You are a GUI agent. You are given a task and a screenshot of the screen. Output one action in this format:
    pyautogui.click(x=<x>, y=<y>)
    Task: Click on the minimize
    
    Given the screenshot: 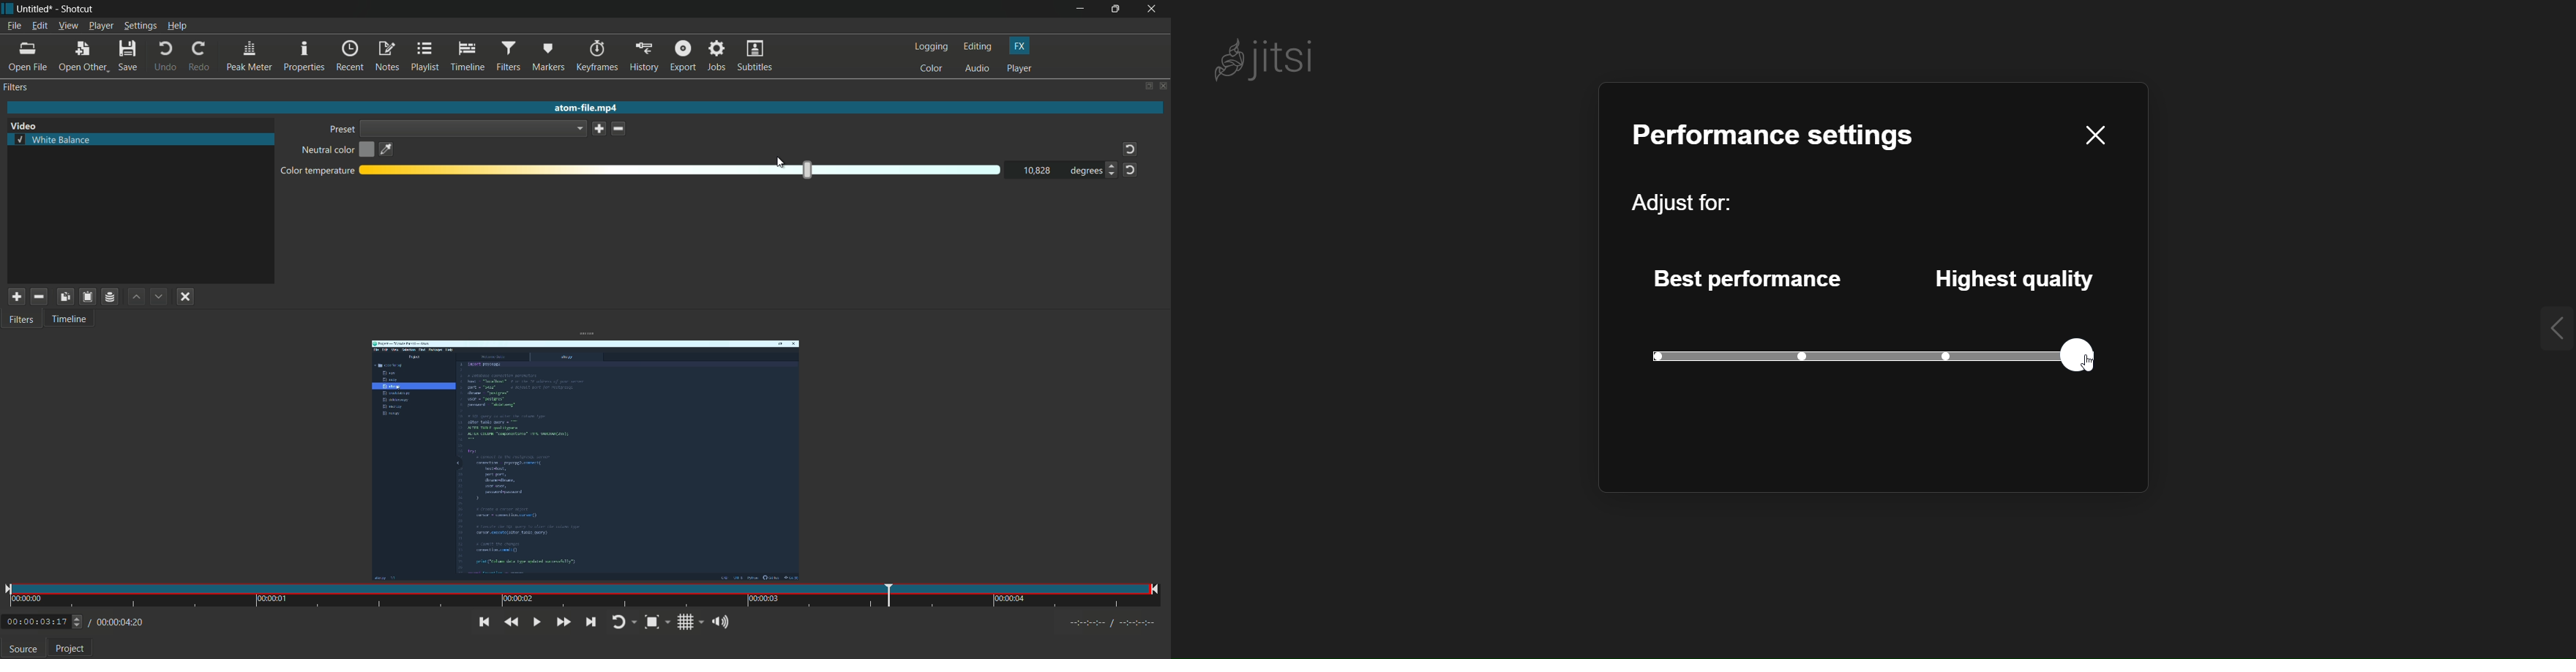 What is the action you would take?
    pyautogui.click(x=1080, y=9)
    